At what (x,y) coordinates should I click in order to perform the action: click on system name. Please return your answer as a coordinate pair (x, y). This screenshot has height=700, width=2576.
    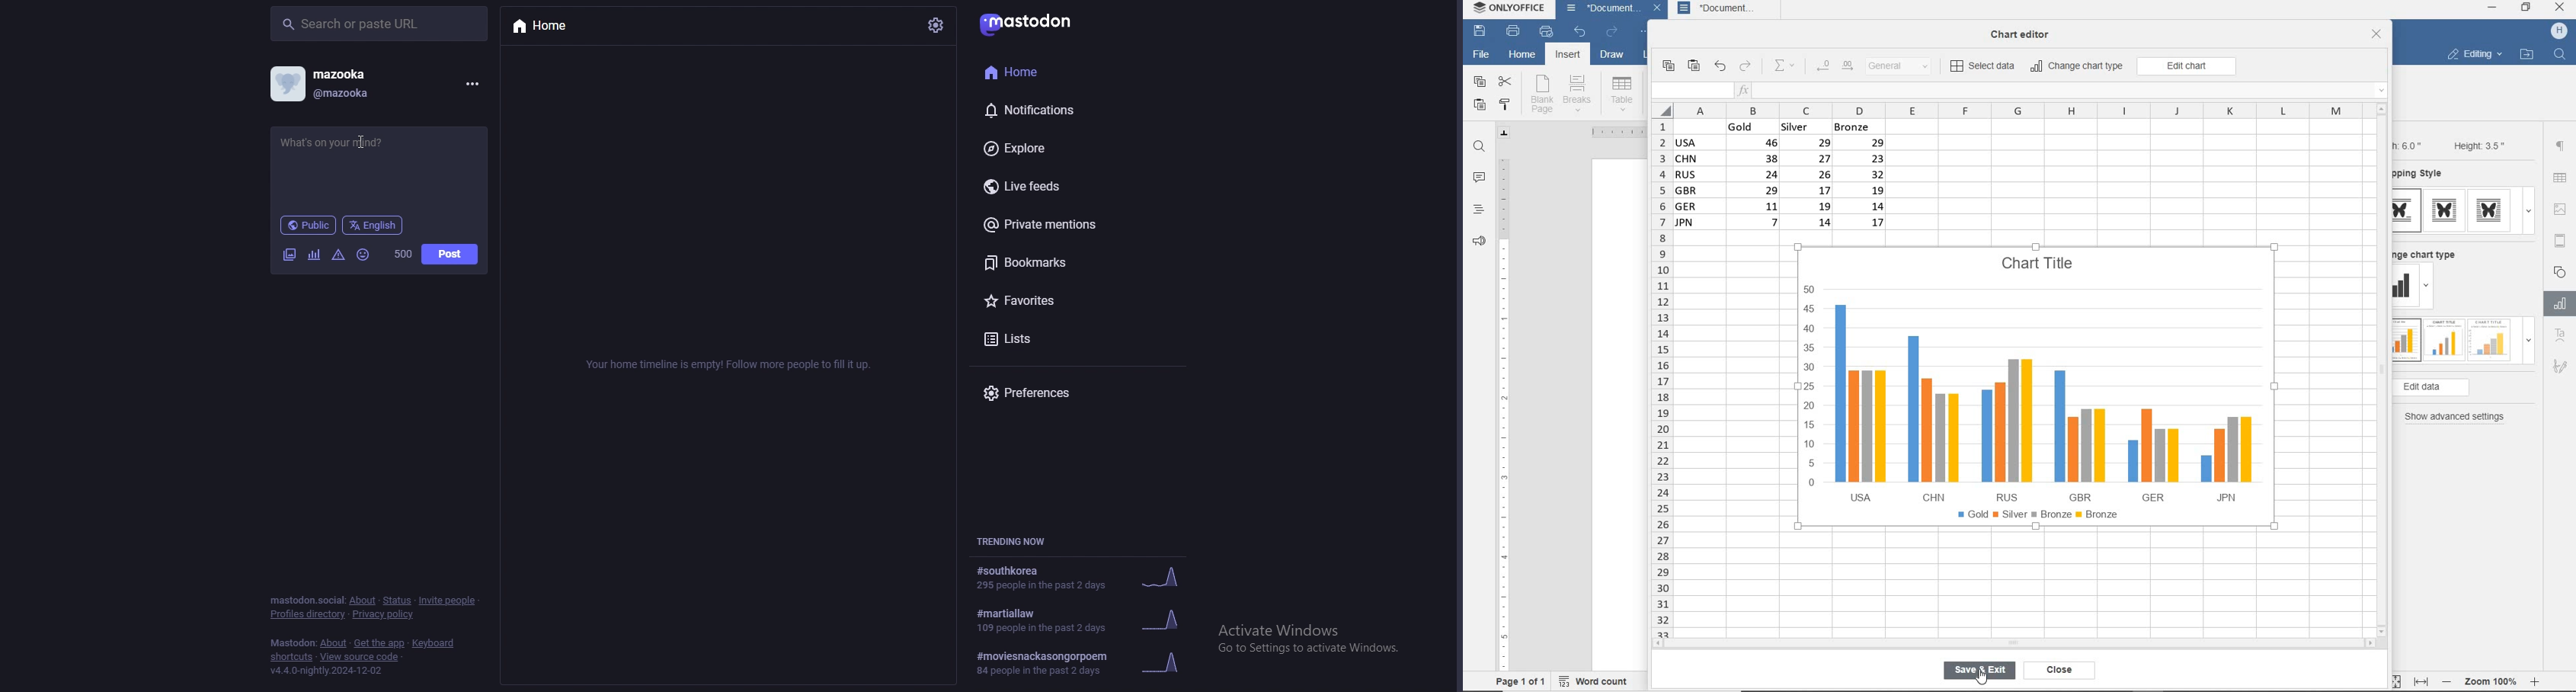
    Looking at the image, I should click on (1511, 11).